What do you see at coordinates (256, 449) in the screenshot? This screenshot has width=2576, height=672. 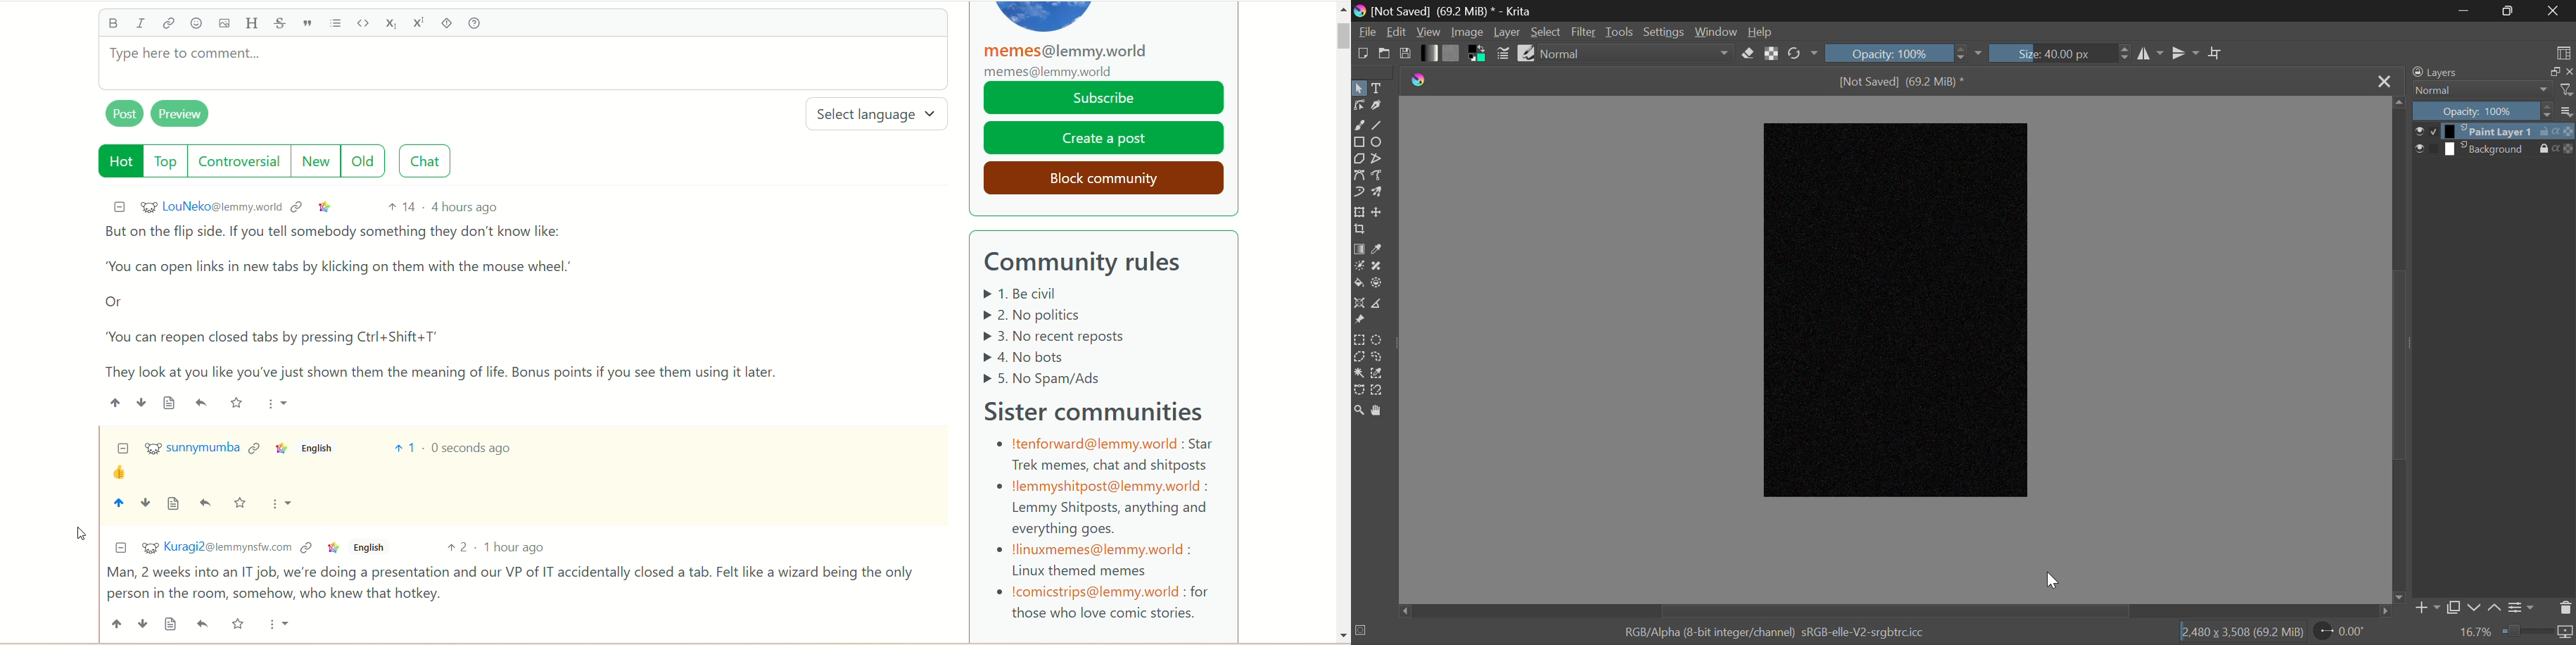 I see `context` at bounding box center [256, 449].